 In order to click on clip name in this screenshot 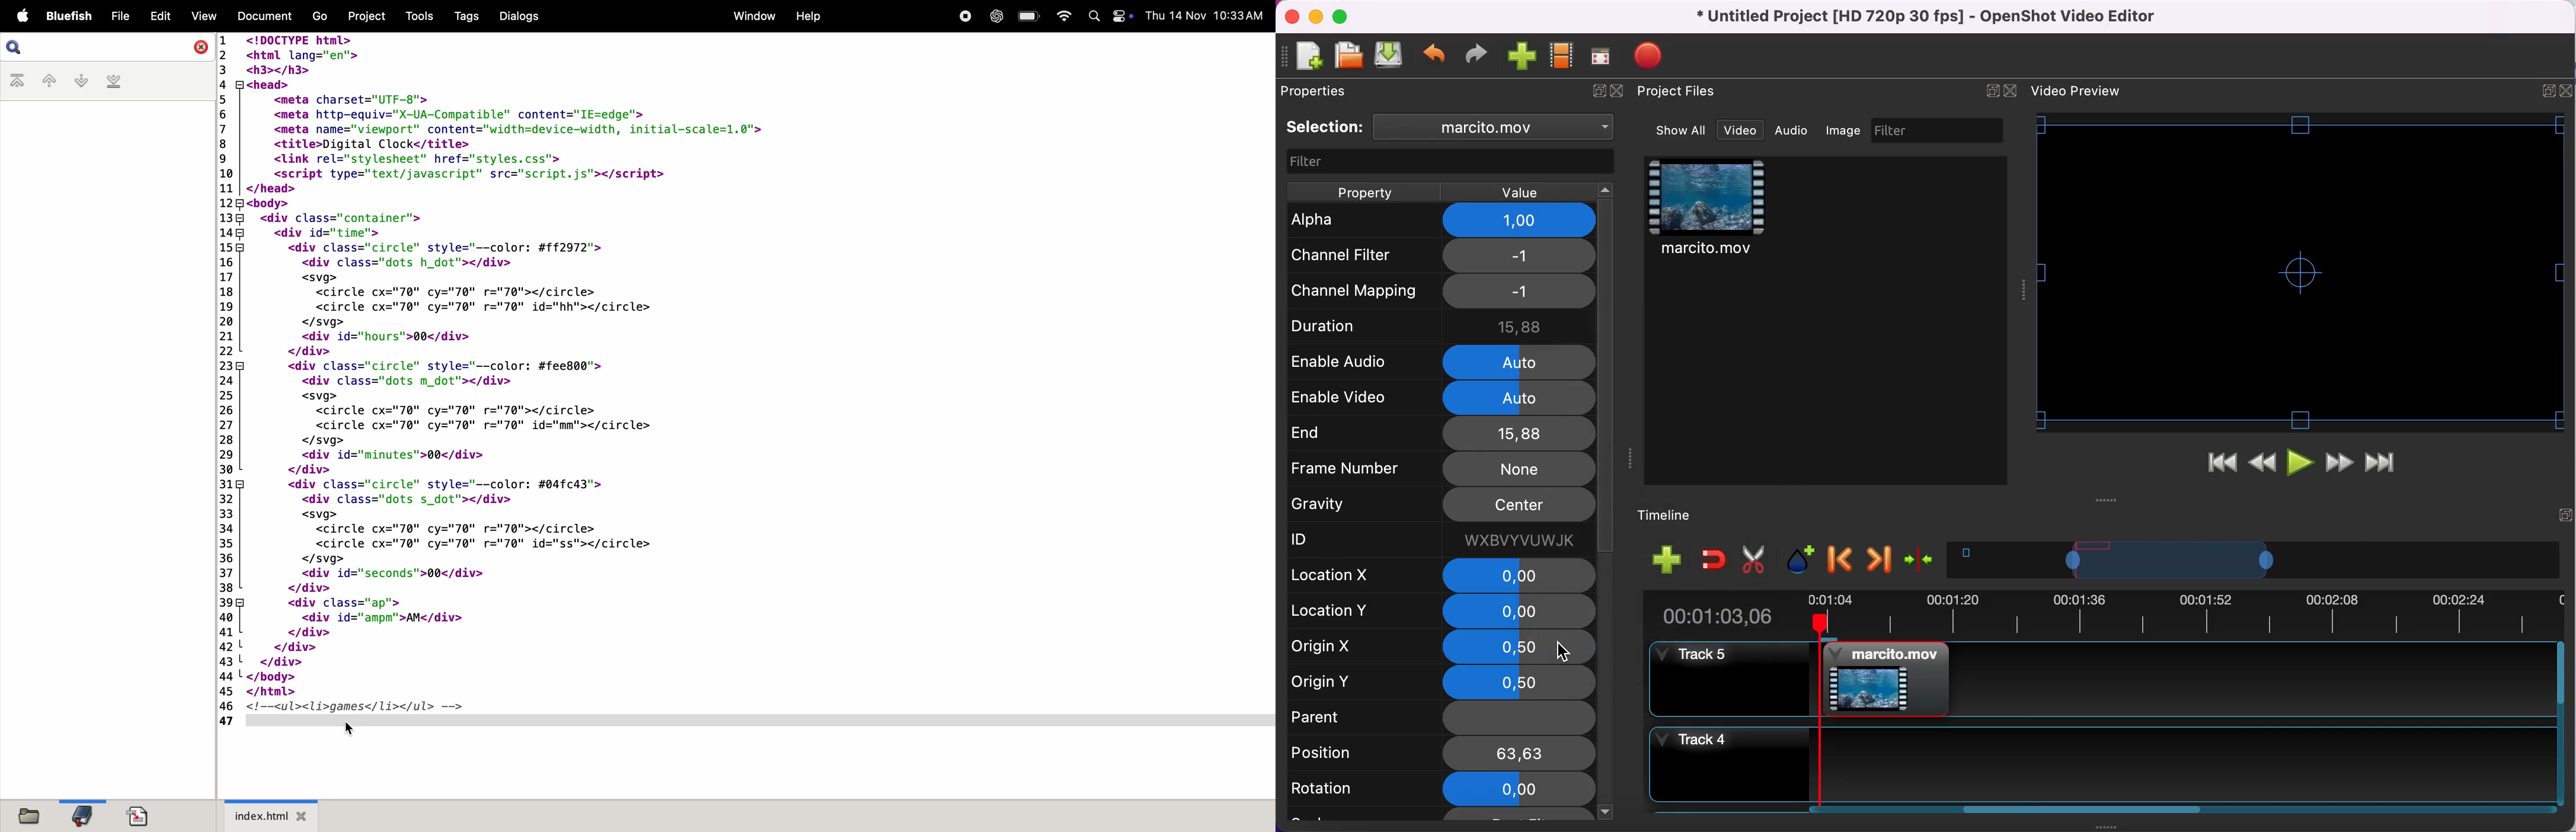, I will do `click(1500, 126)`.